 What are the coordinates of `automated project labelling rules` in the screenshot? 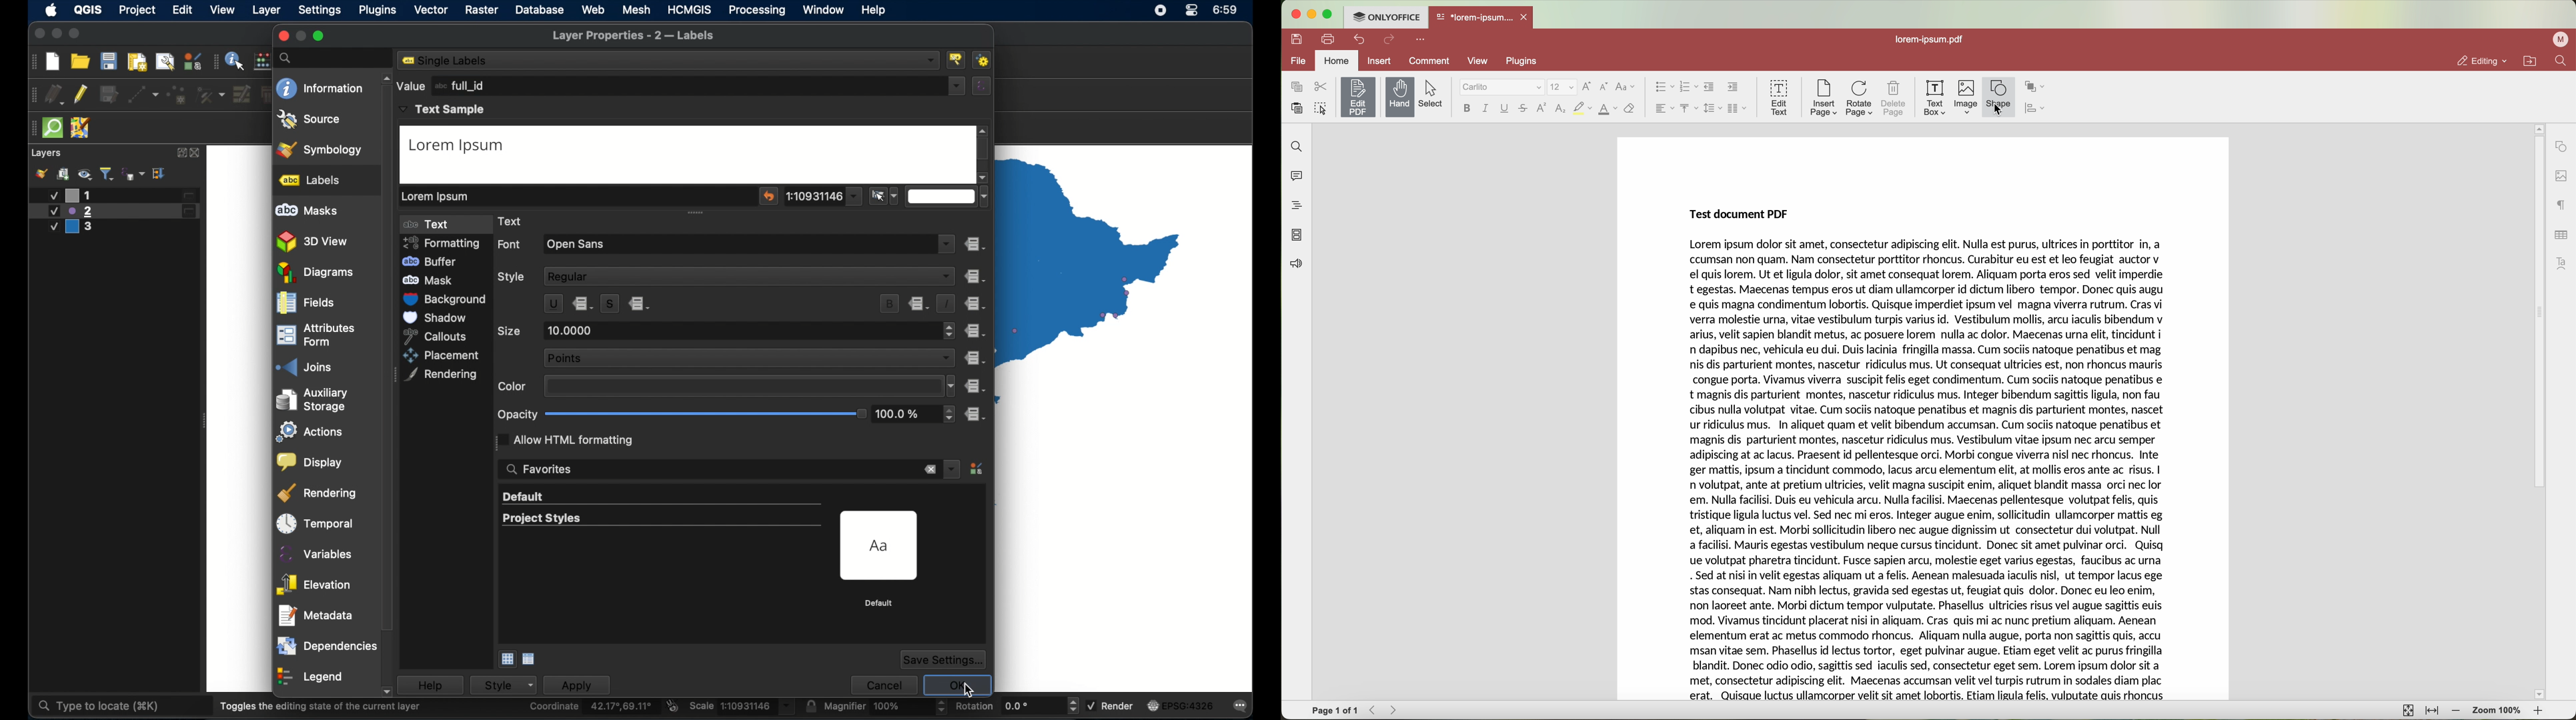 It's located at (985, 60).